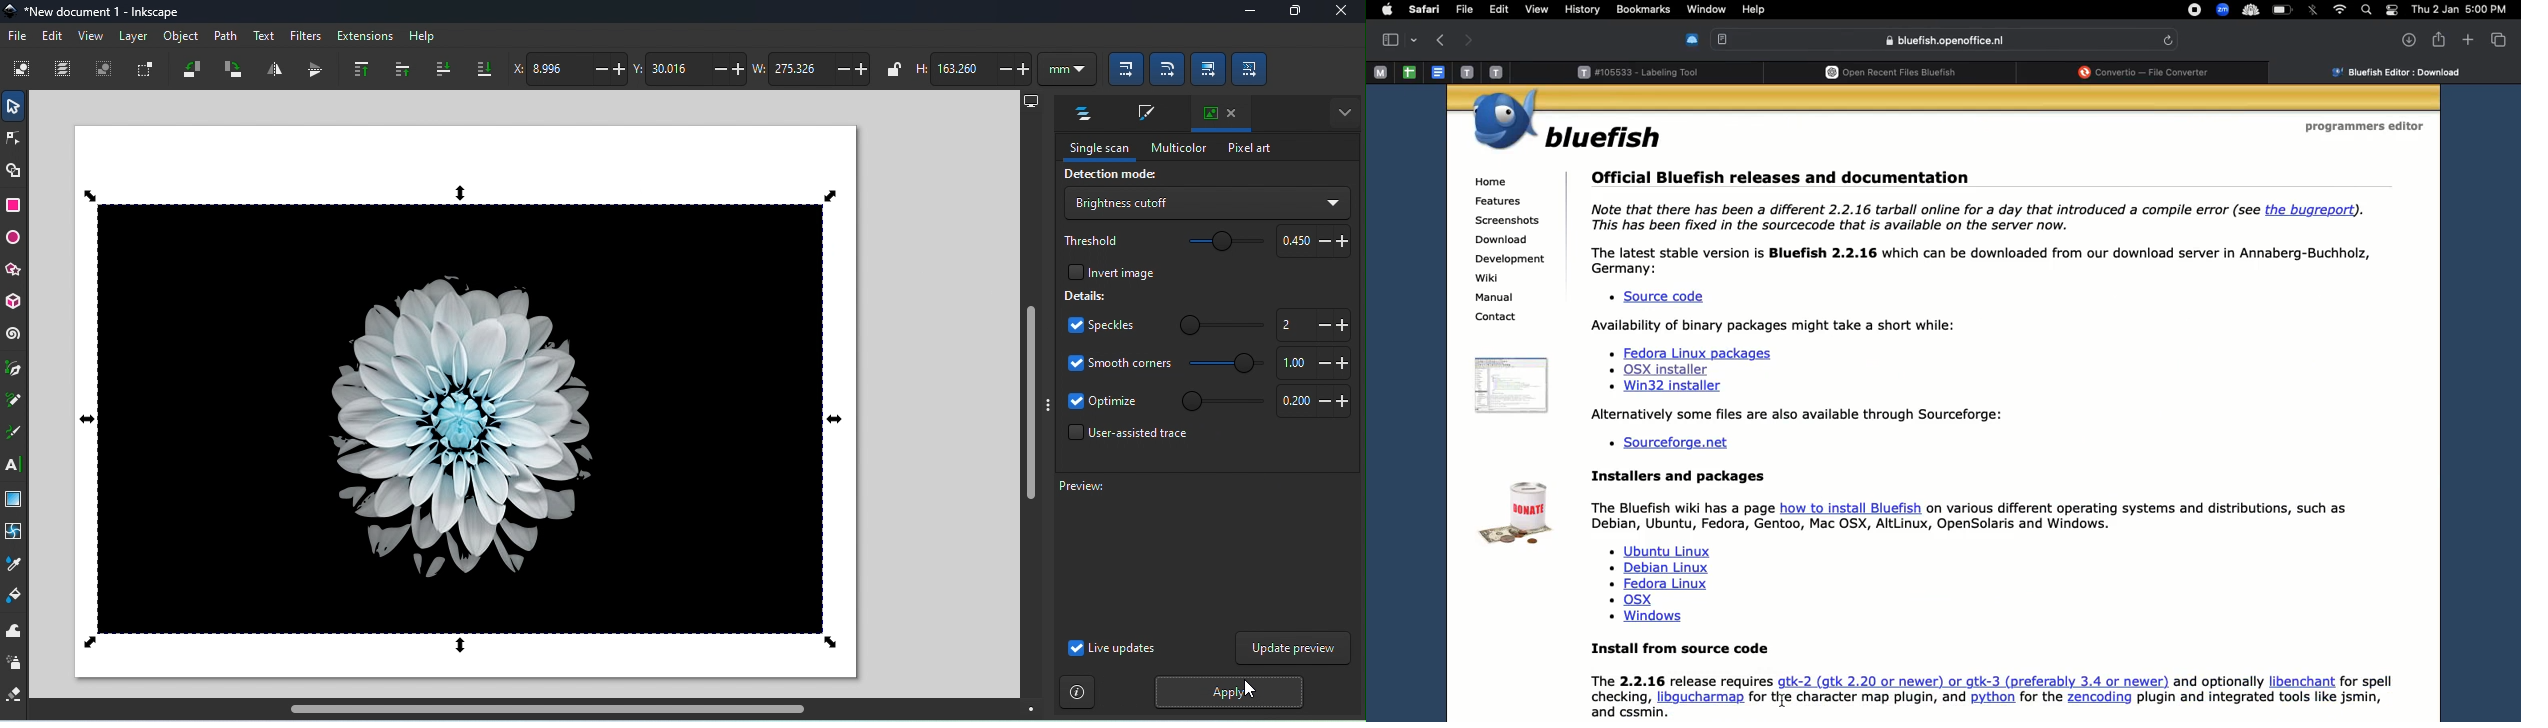 The image size is (2548, 728). What do you see at coordinates (1205, 202) in the screenshot?
I see `Dropdown menu` at bounding box center [1205, 202].